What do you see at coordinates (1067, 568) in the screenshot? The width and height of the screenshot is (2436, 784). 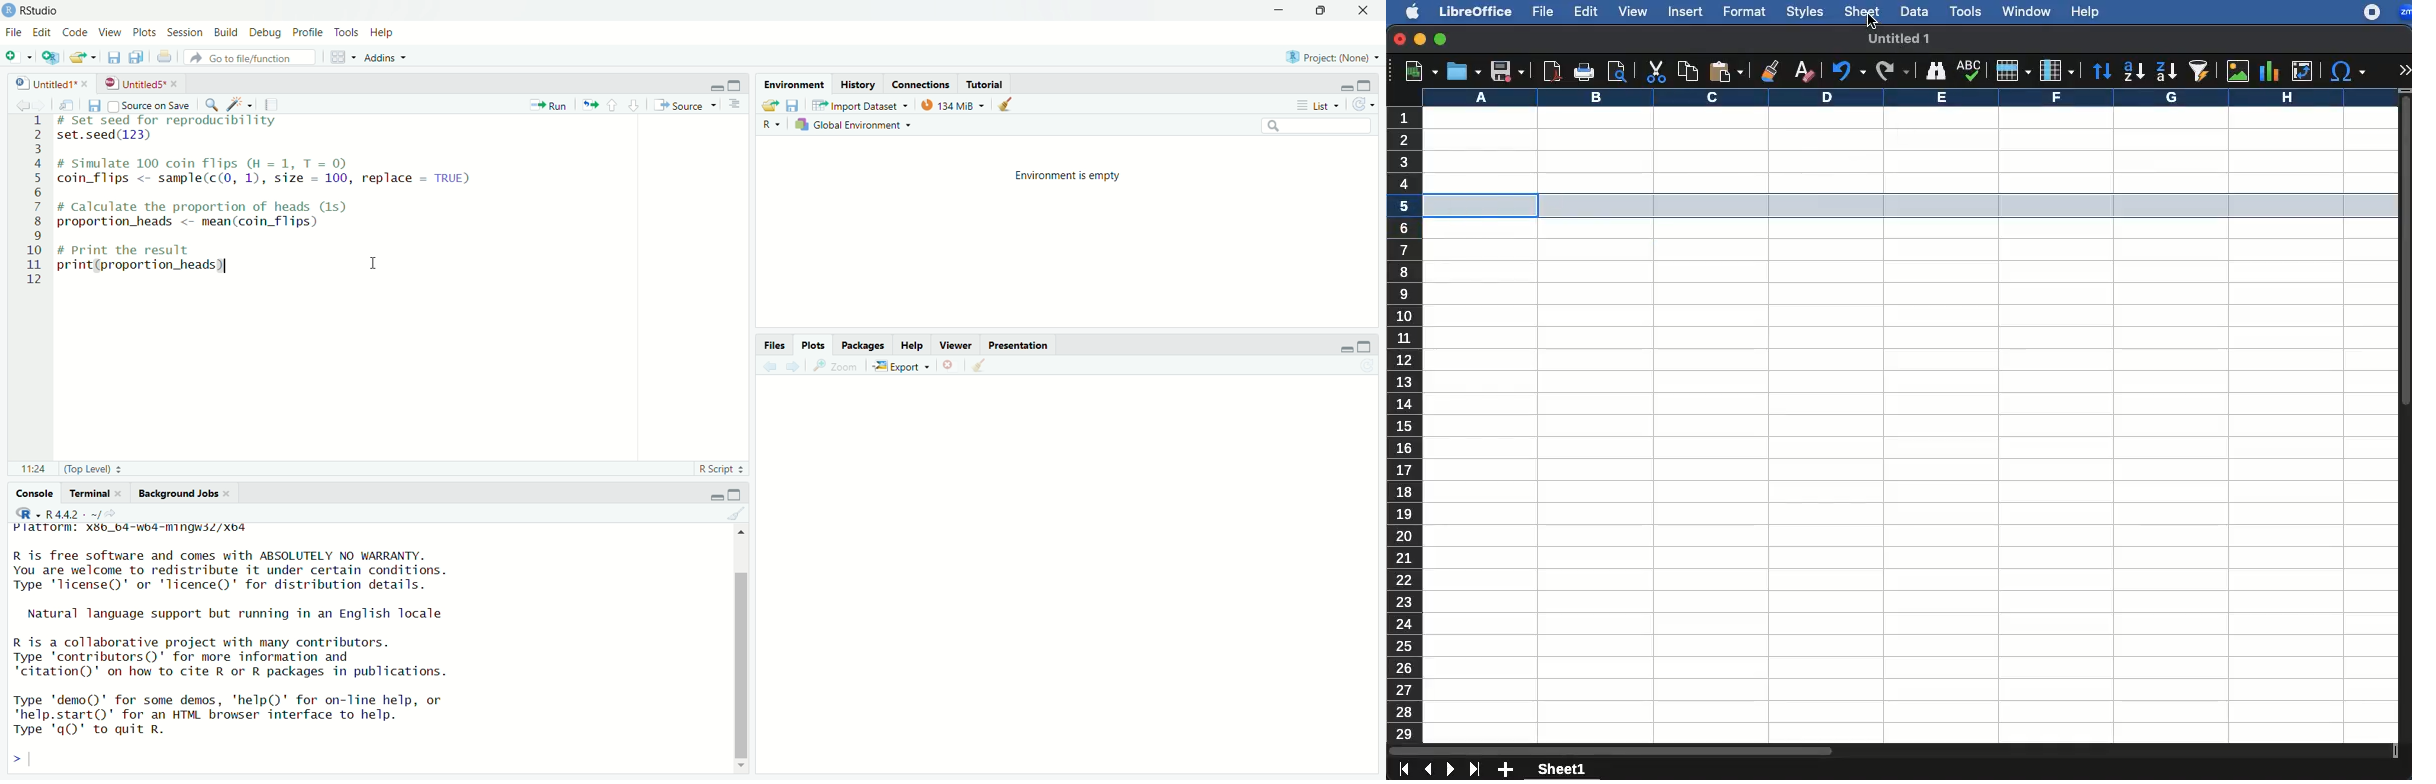 I see `` at bounding box center [1067, 568].